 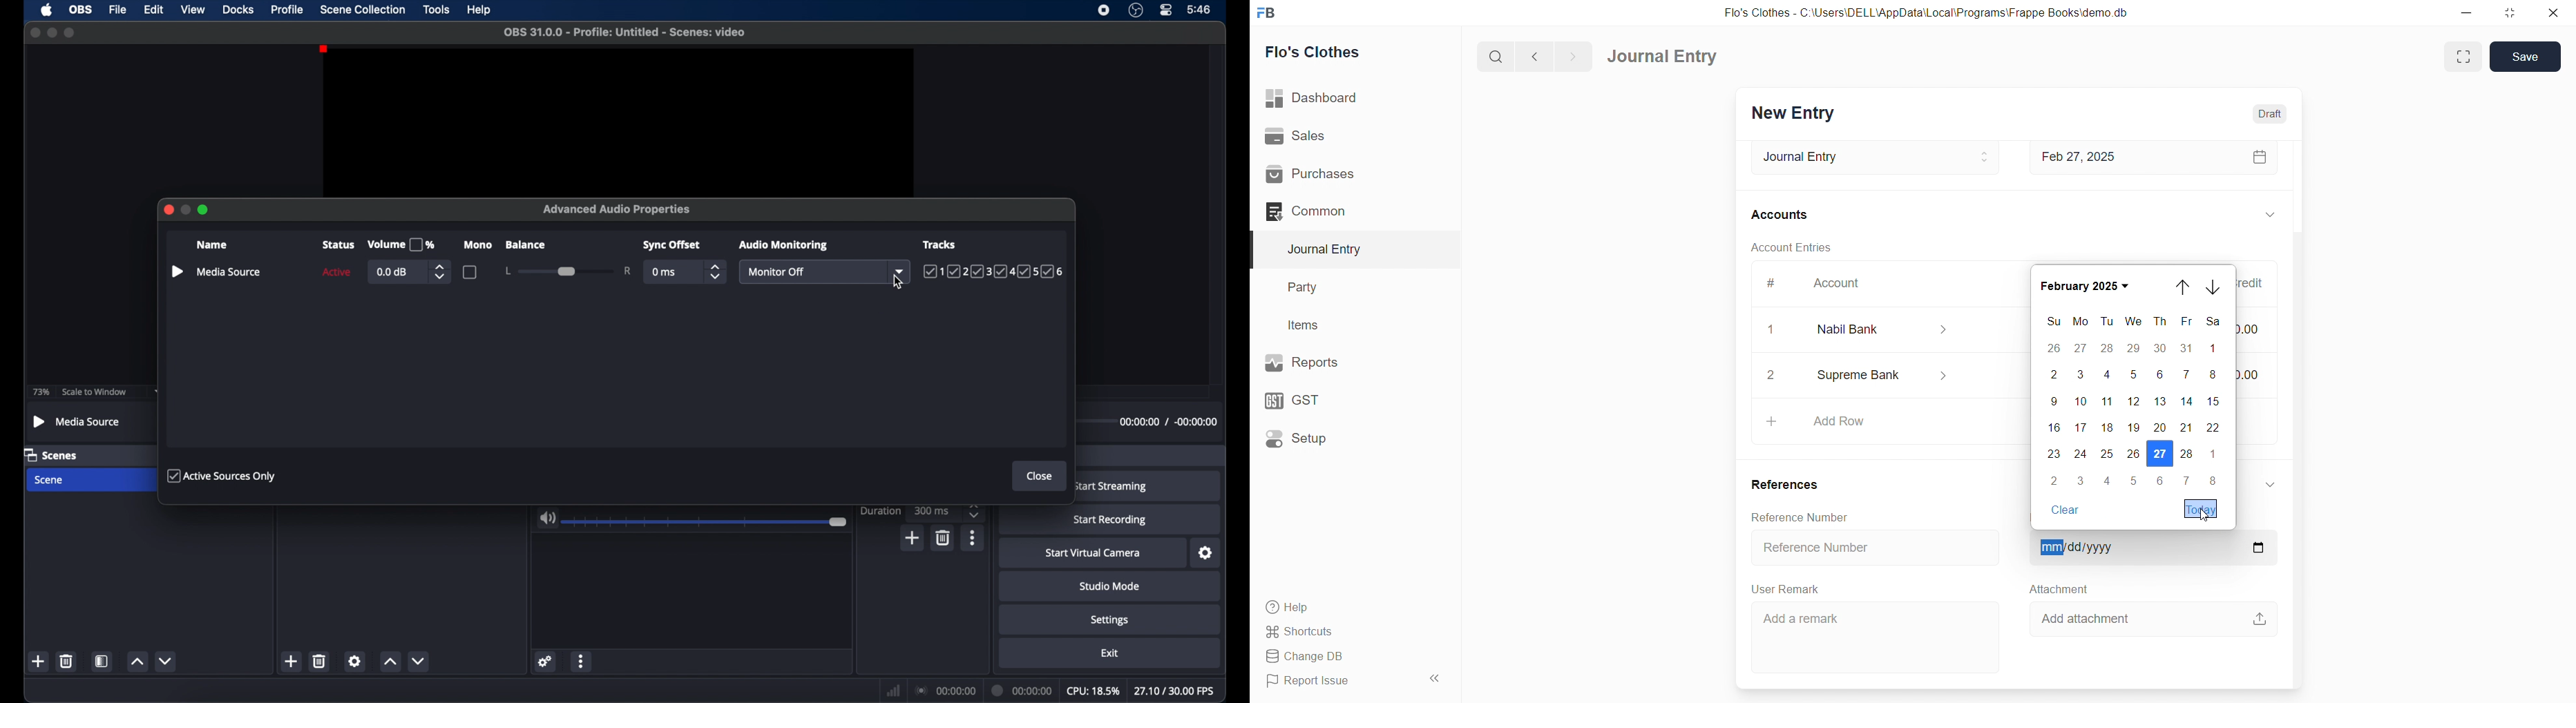 I want to click on 15, so click(x=2212, y=403).